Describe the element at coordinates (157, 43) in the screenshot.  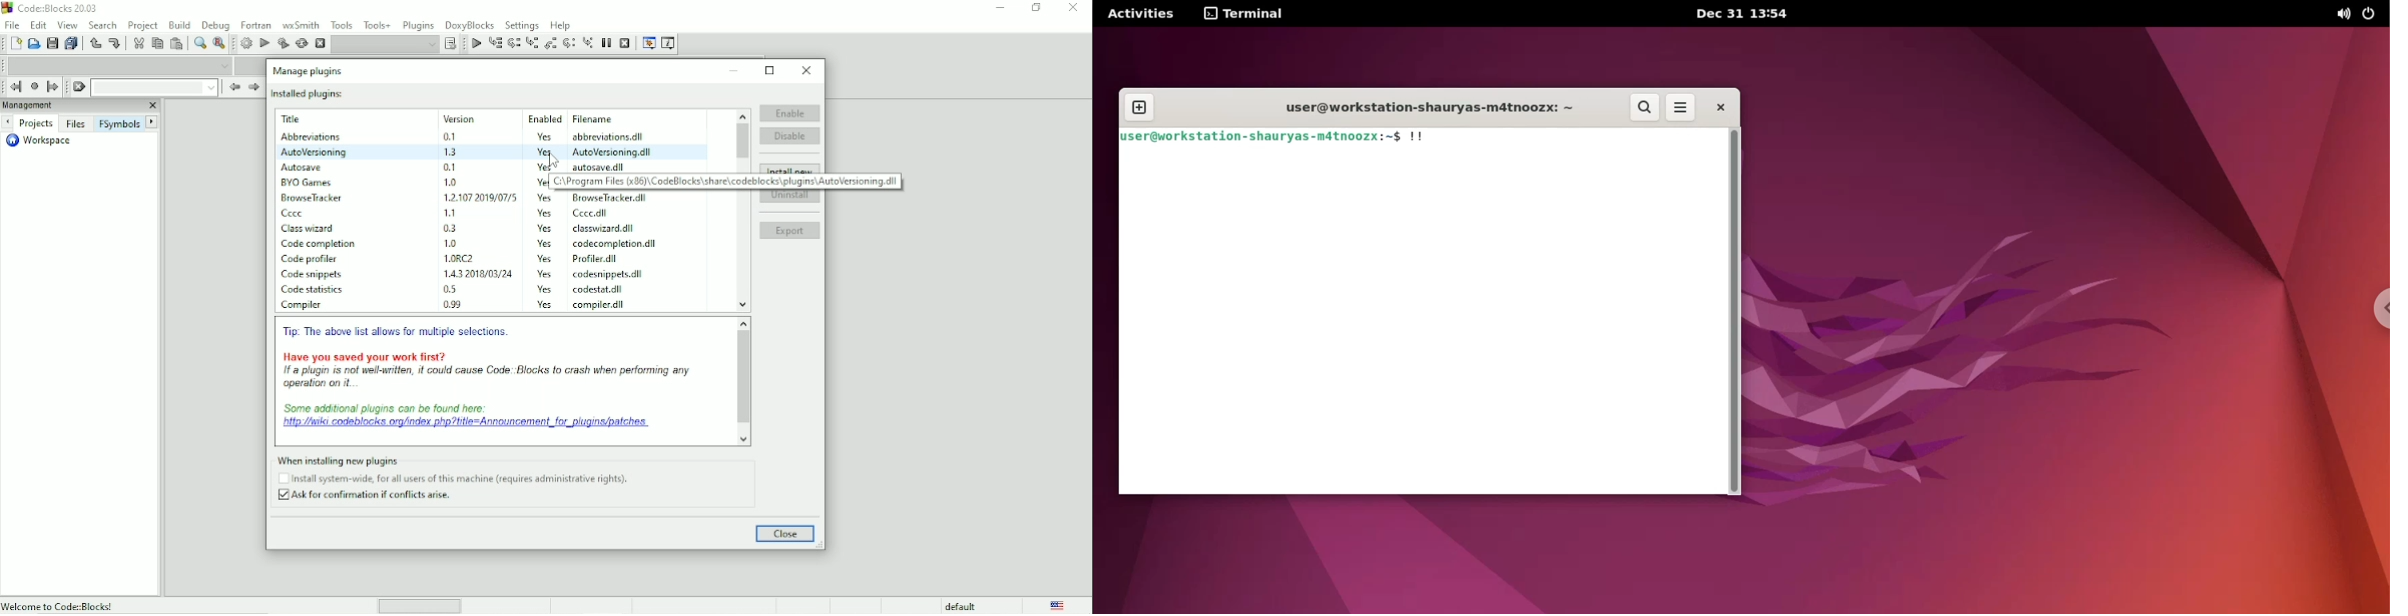
I see `Copy` at that location.